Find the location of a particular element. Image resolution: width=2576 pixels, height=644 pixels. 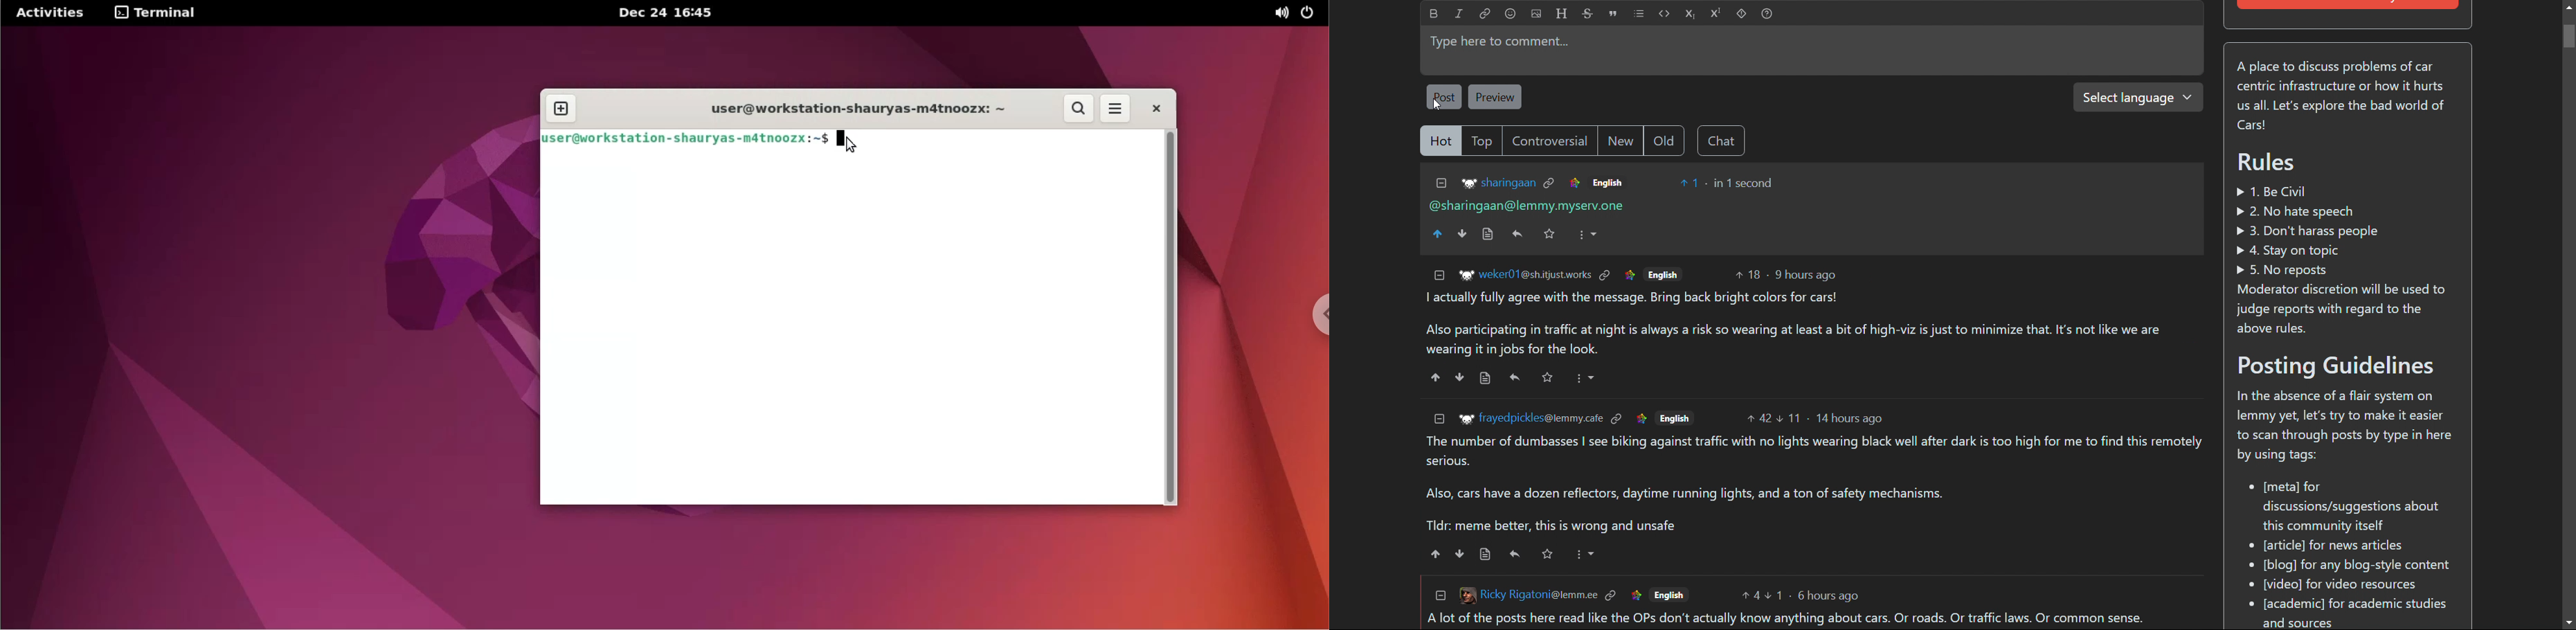

scroll down is located at coordinates (2568, 623).